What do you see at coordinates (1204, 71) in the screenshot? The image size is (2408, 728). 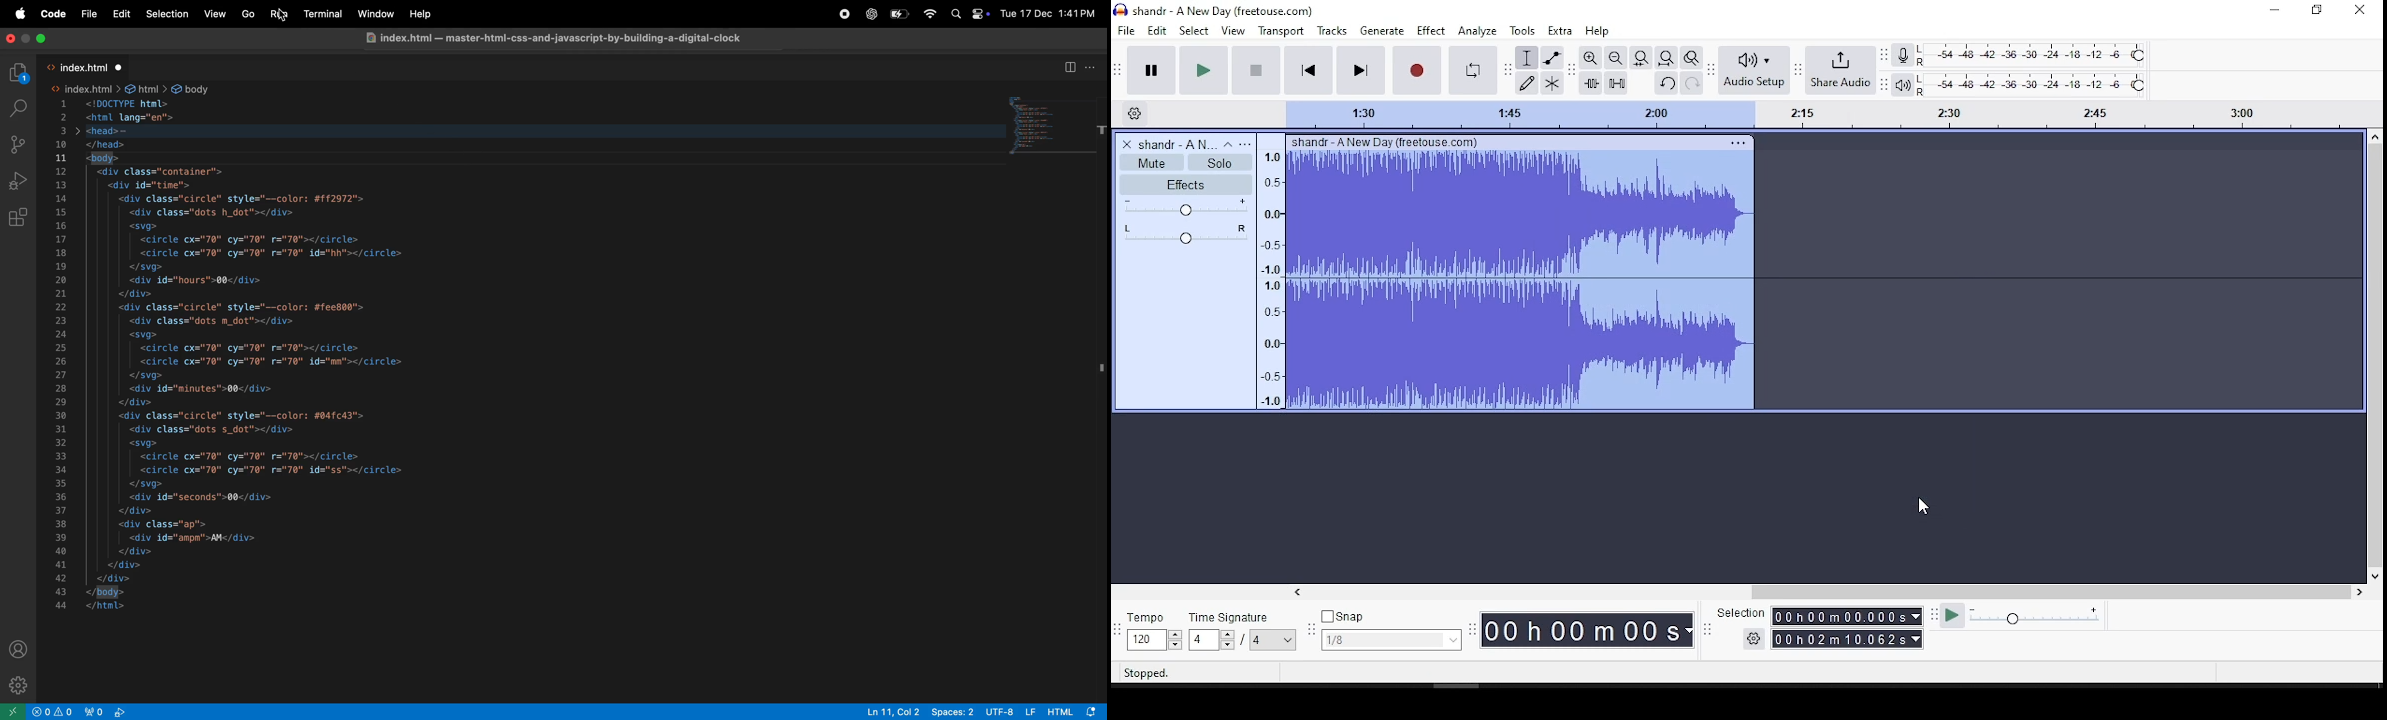 I see `play` at bounding box center [1204, 71].